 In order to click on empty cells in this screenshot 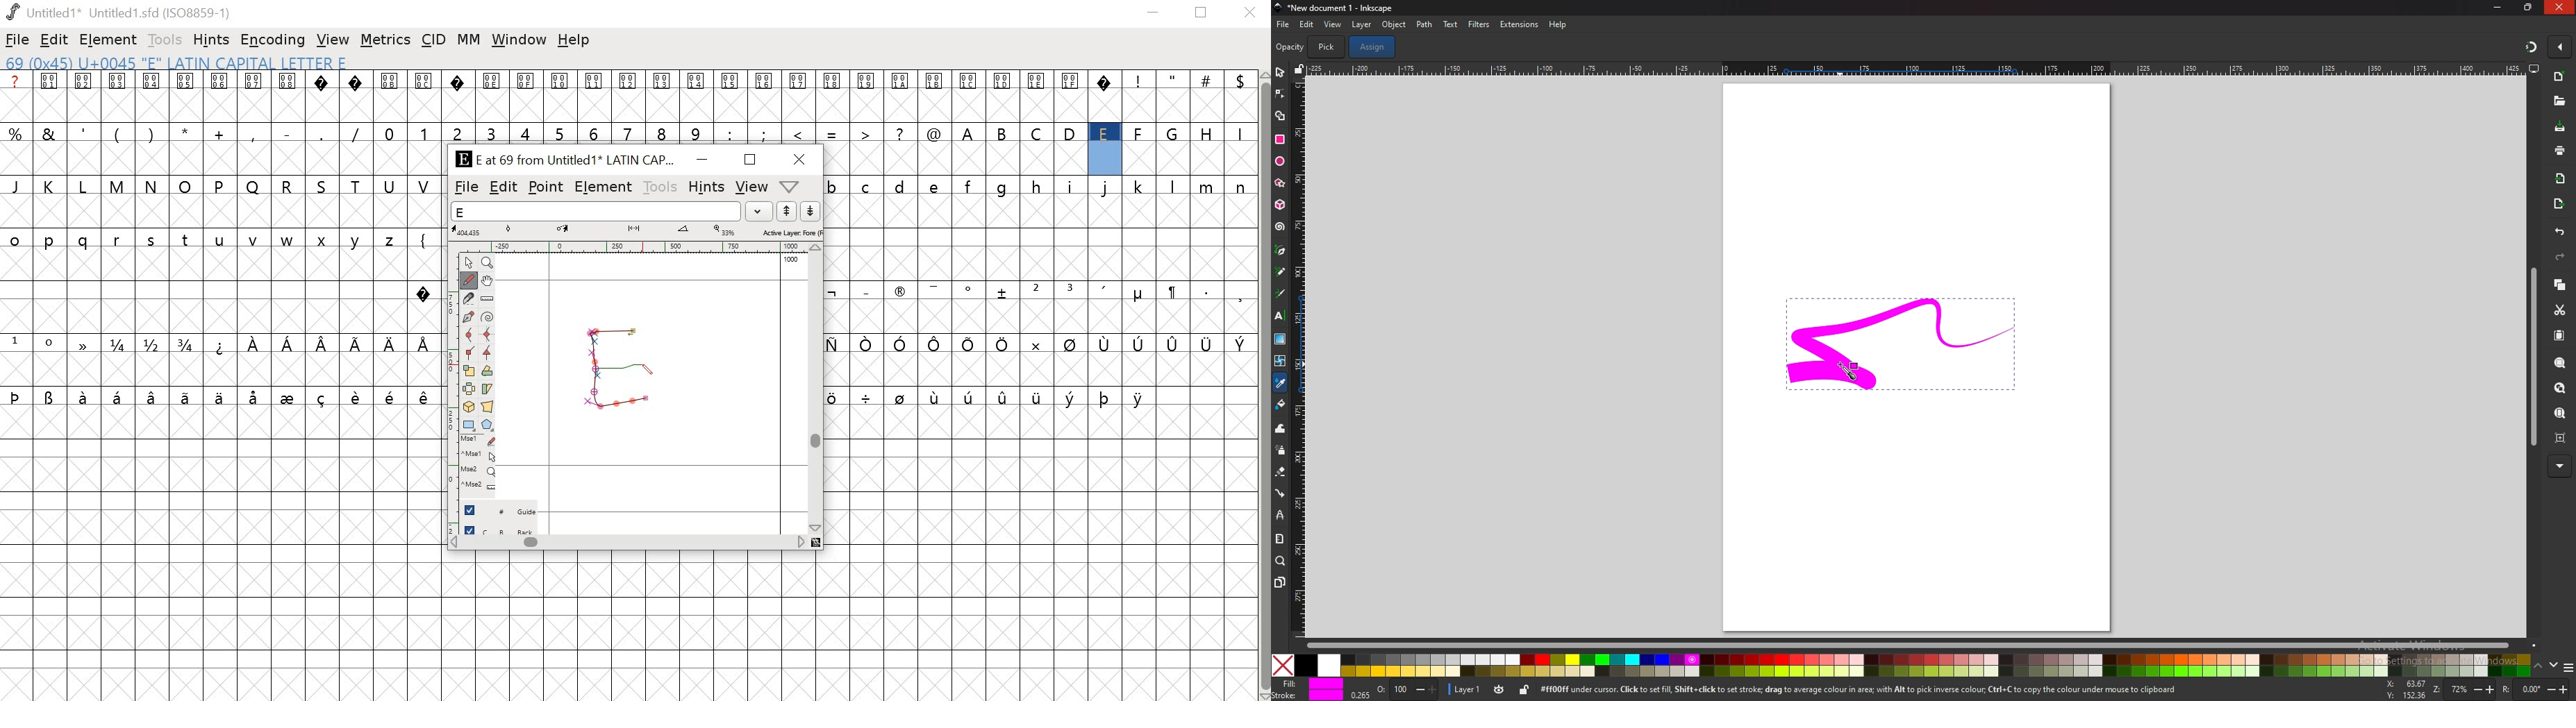, I will do `click(1043, 159)`.